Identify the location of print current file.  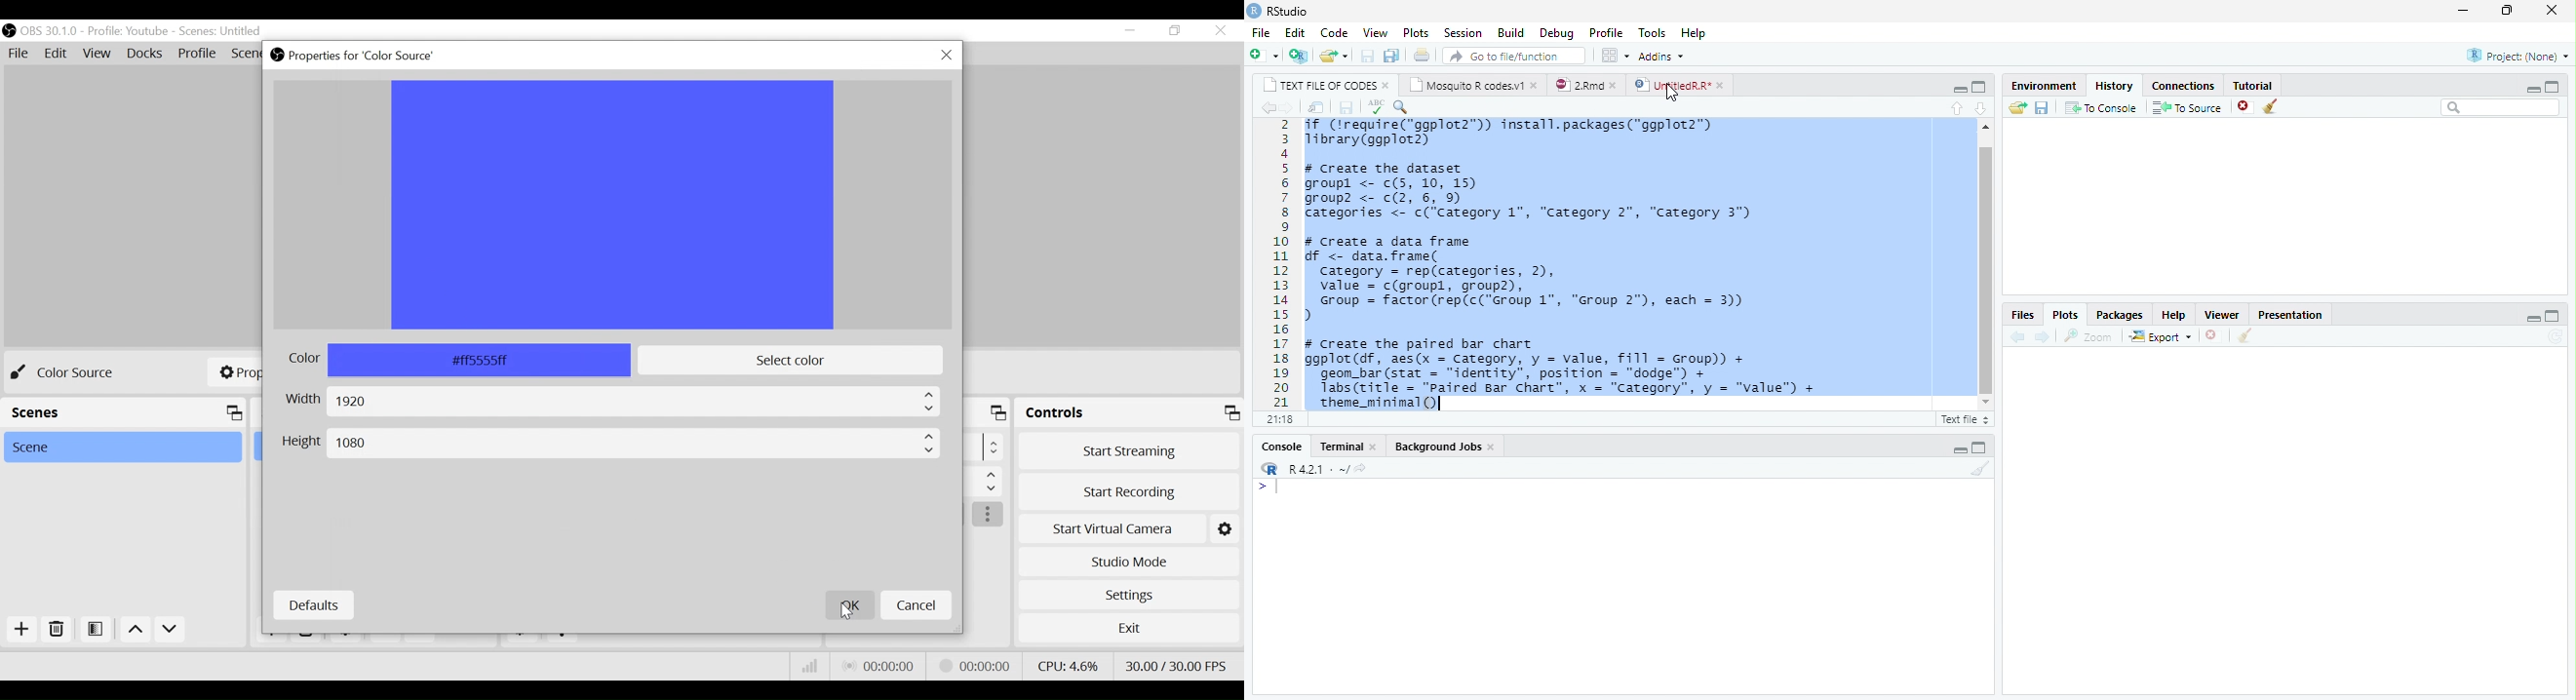
(1425, 56).